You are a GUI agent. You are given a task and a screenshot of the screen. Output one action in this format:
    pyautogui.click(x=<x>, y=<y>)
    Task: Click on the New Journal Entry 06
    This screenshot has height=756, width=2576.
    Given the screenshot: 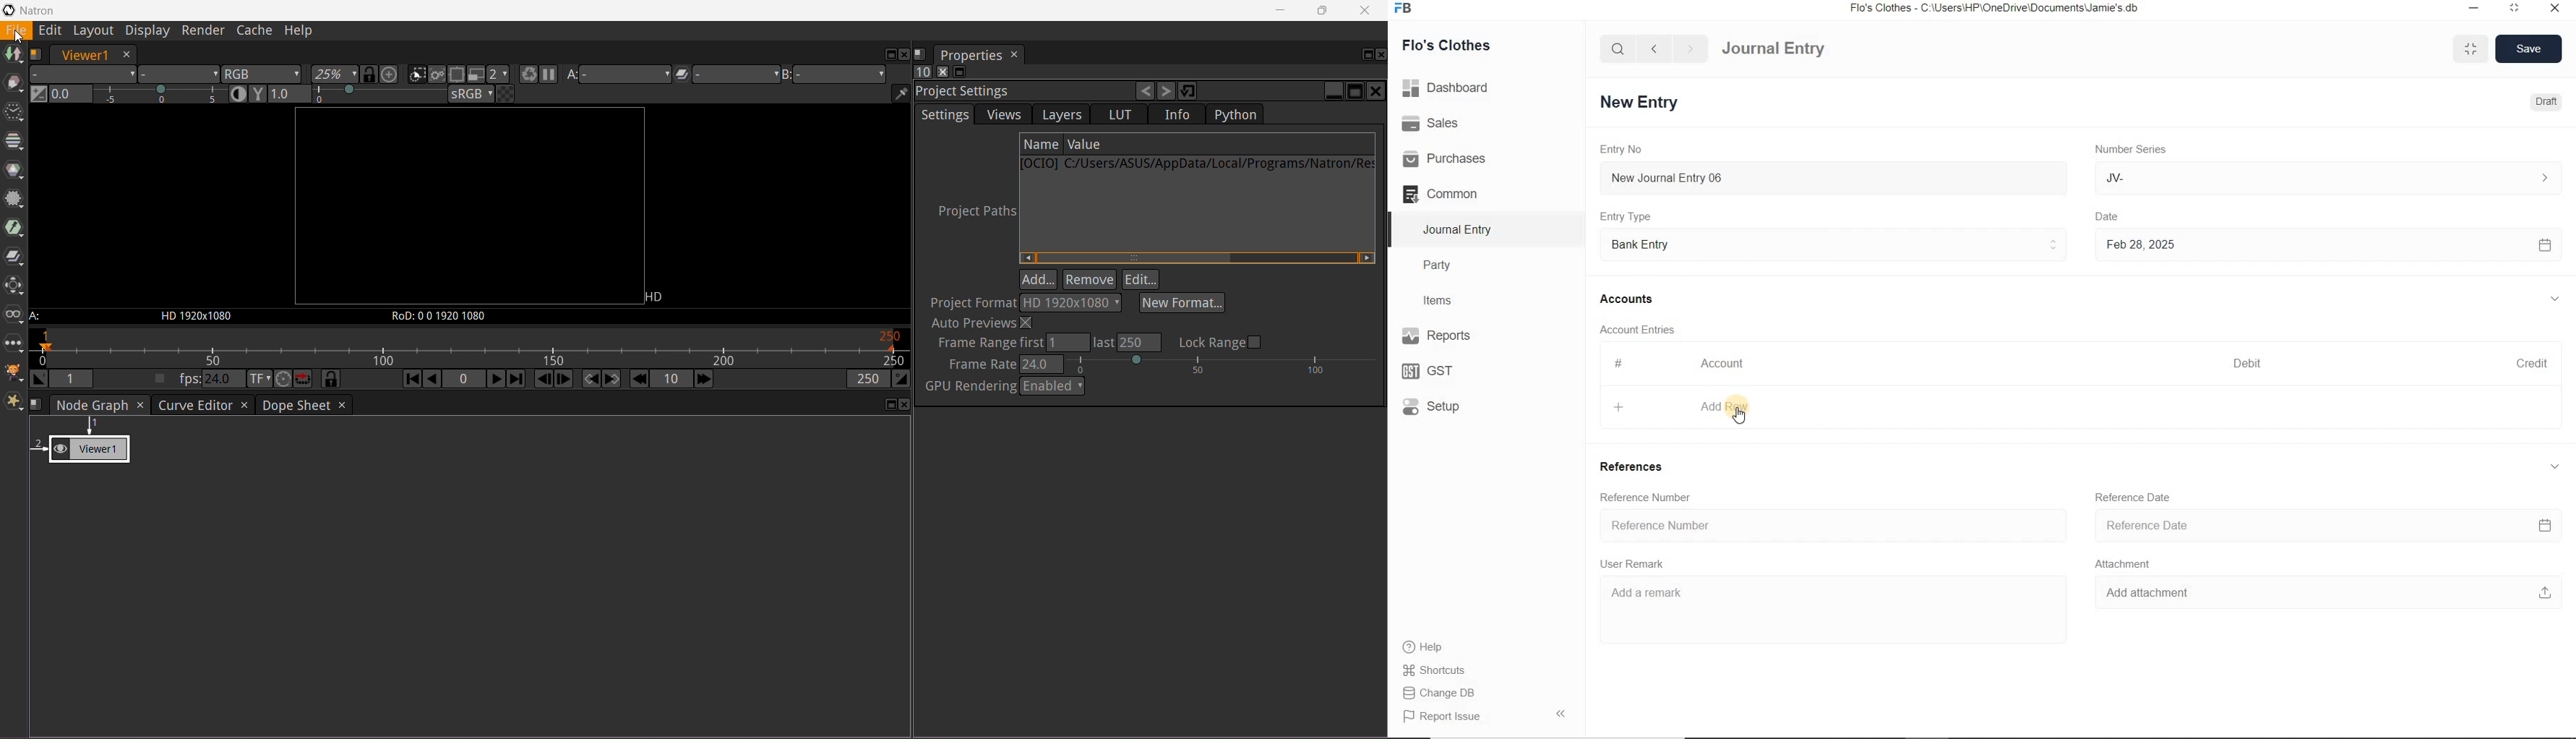 What is the action you would take?
    pyautogui.click(x=1834, y=176)
    